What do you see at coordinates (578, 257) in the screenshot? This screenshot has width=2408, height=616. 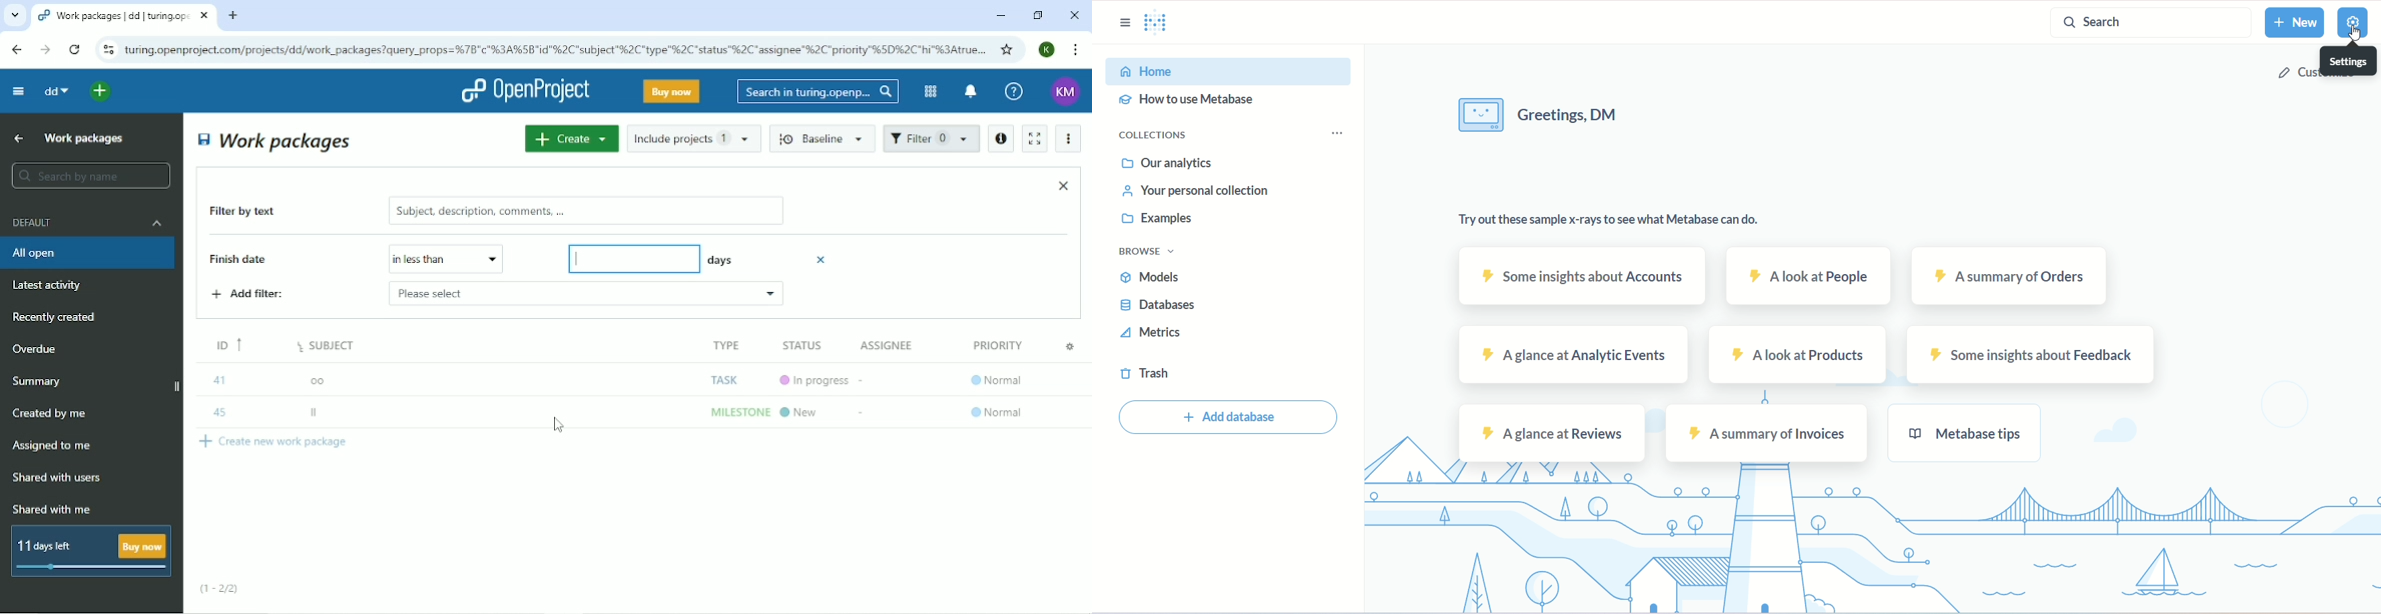 I see `typing cursor` at bounding box center [578, 257].